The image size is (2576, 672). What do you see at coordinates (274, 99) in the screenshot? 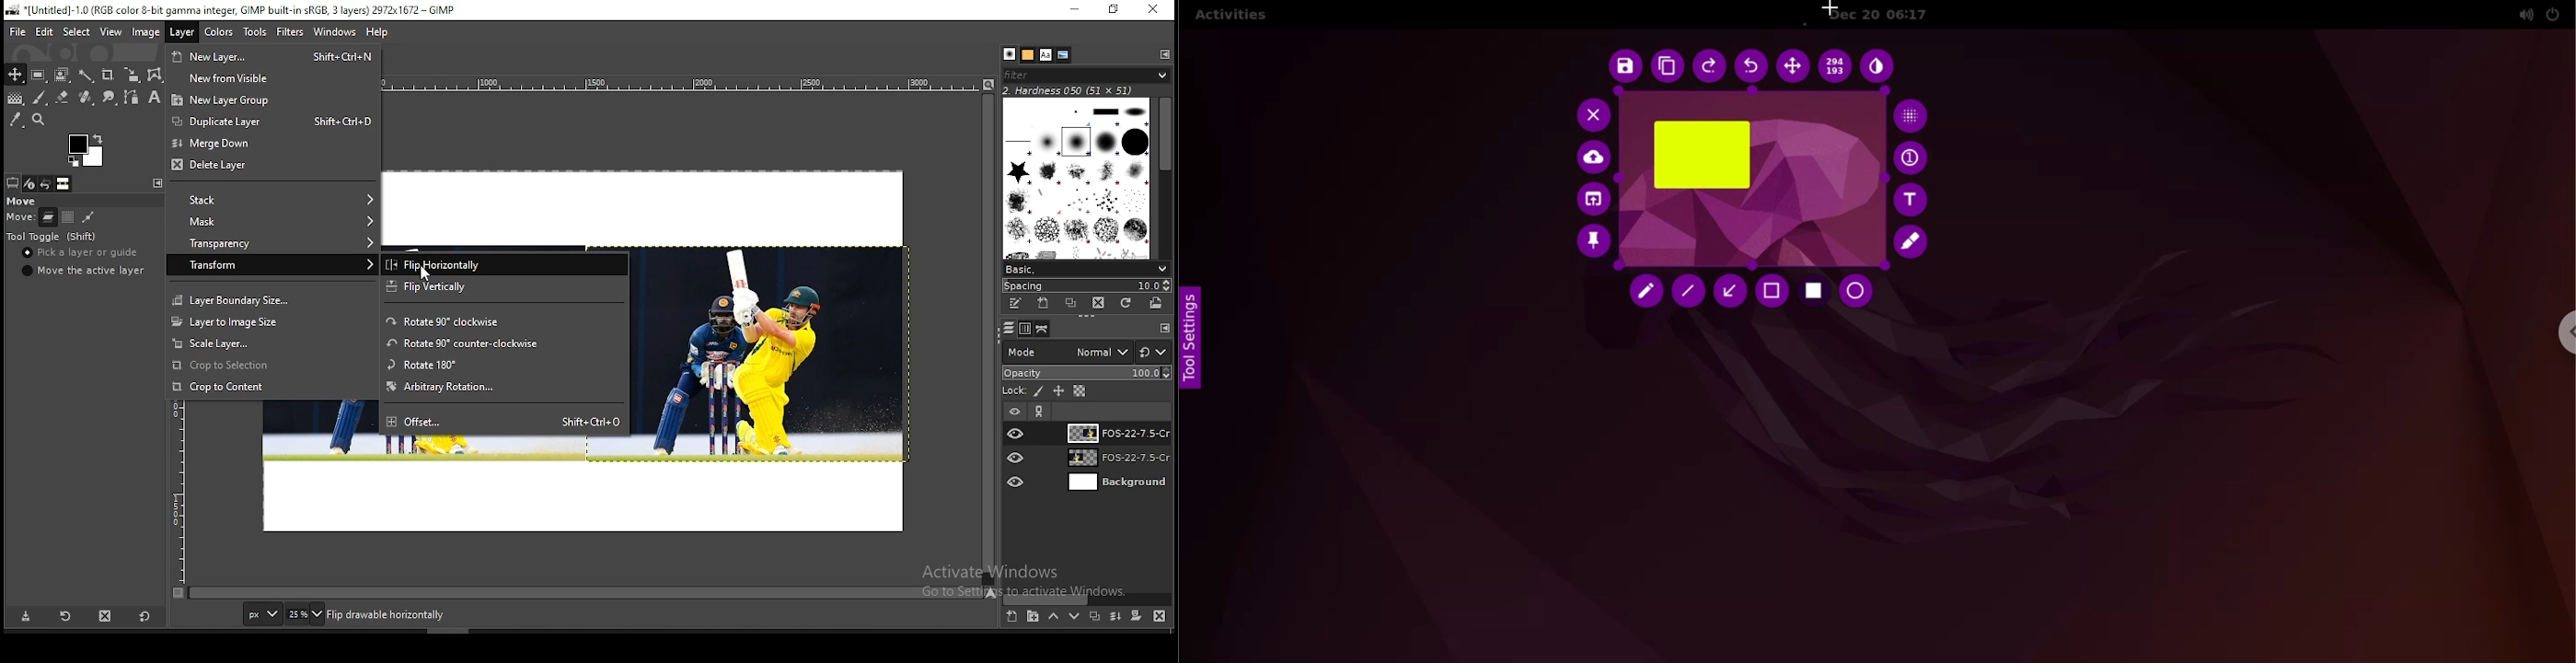
I see `new layer group` at bounding box center [274, 99].